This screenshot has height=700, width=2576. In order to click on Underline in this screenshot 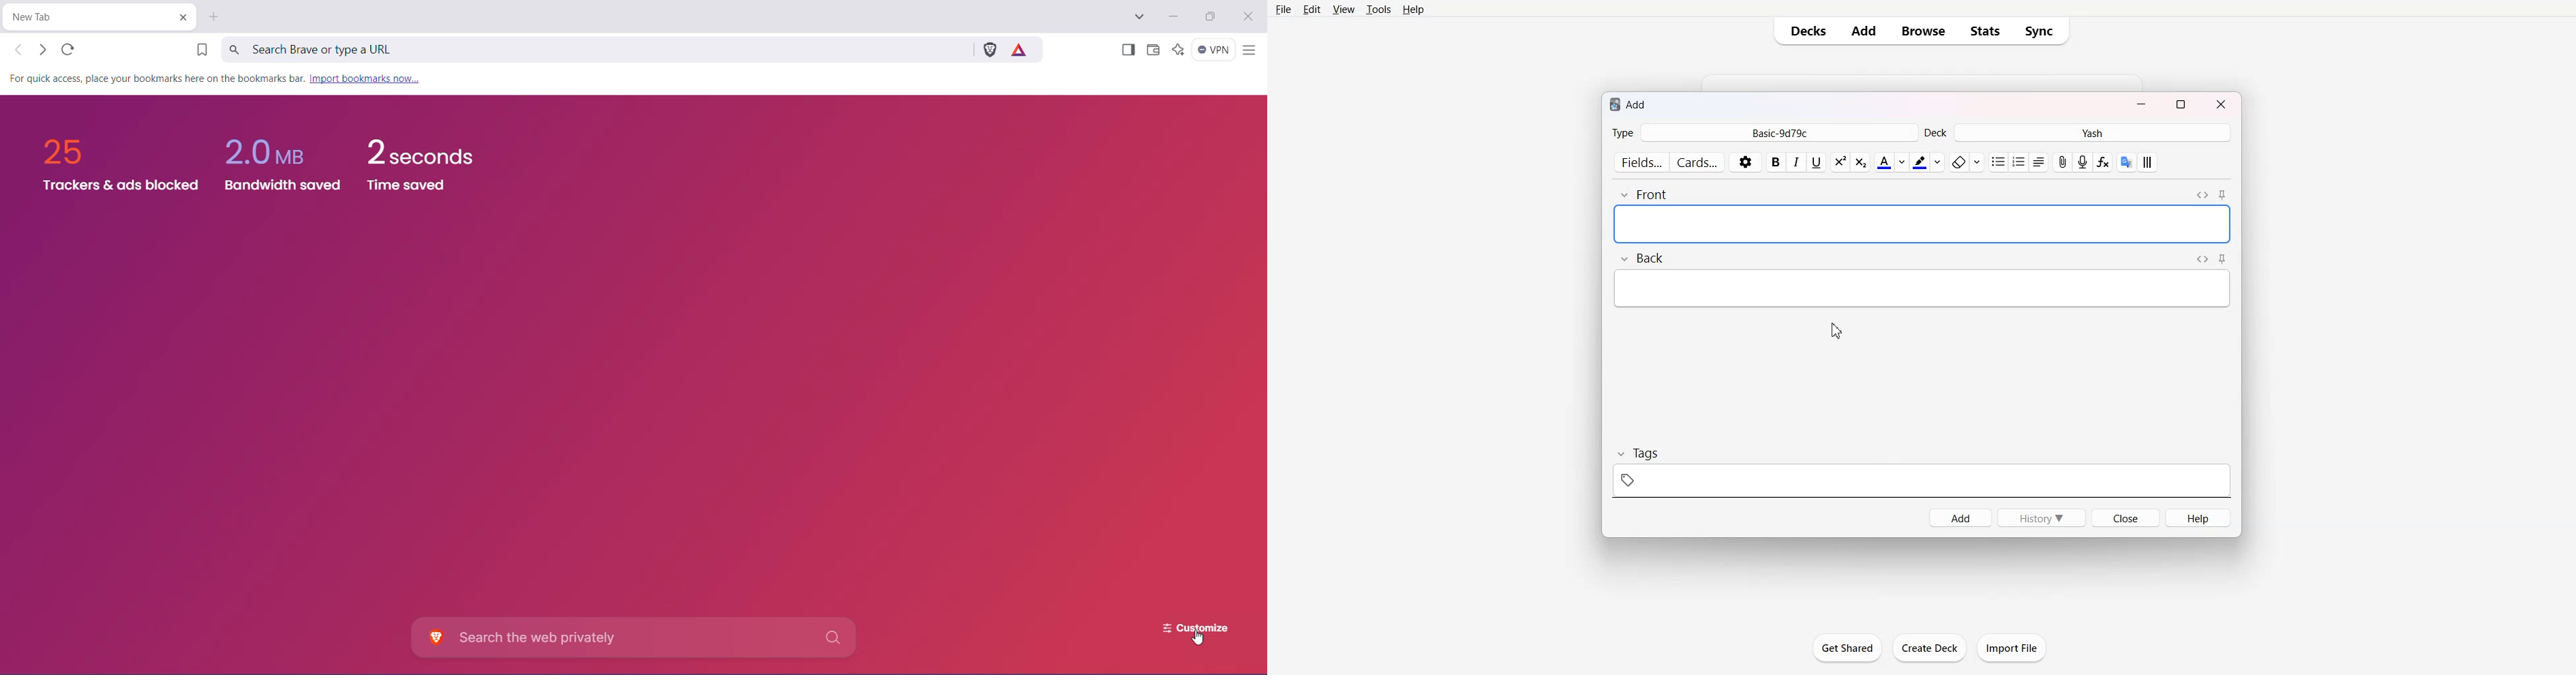, I will do `click(1817, 163)`.